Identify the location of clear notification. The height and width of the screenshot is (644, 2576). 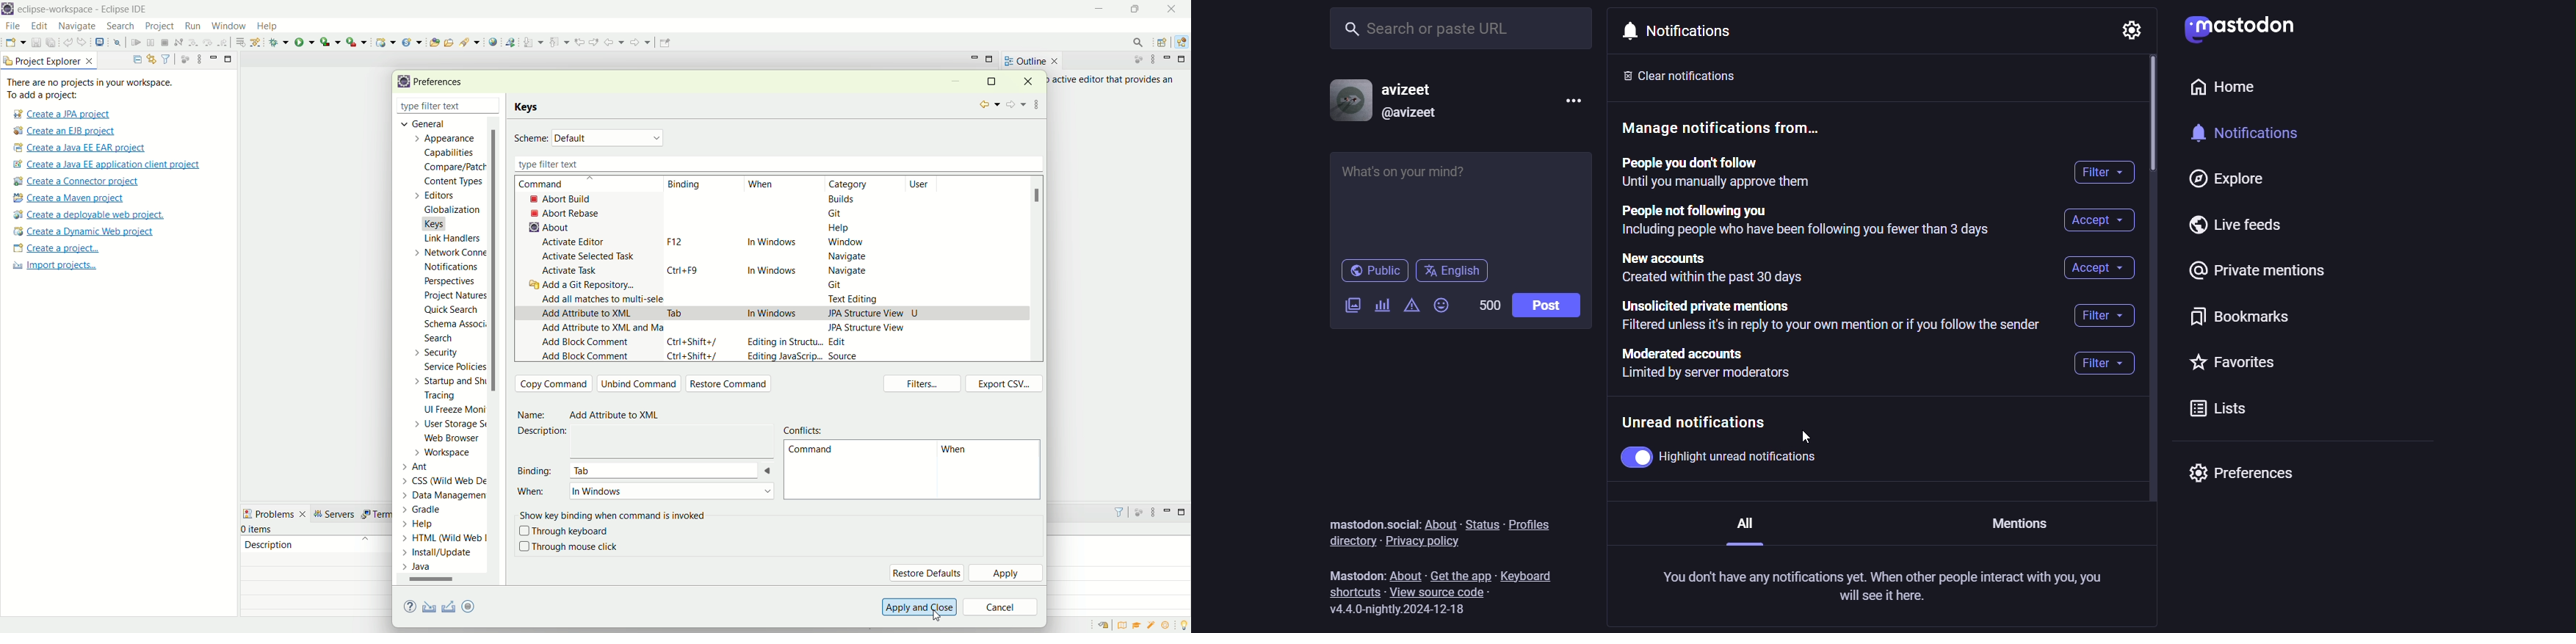
(1681, 80).